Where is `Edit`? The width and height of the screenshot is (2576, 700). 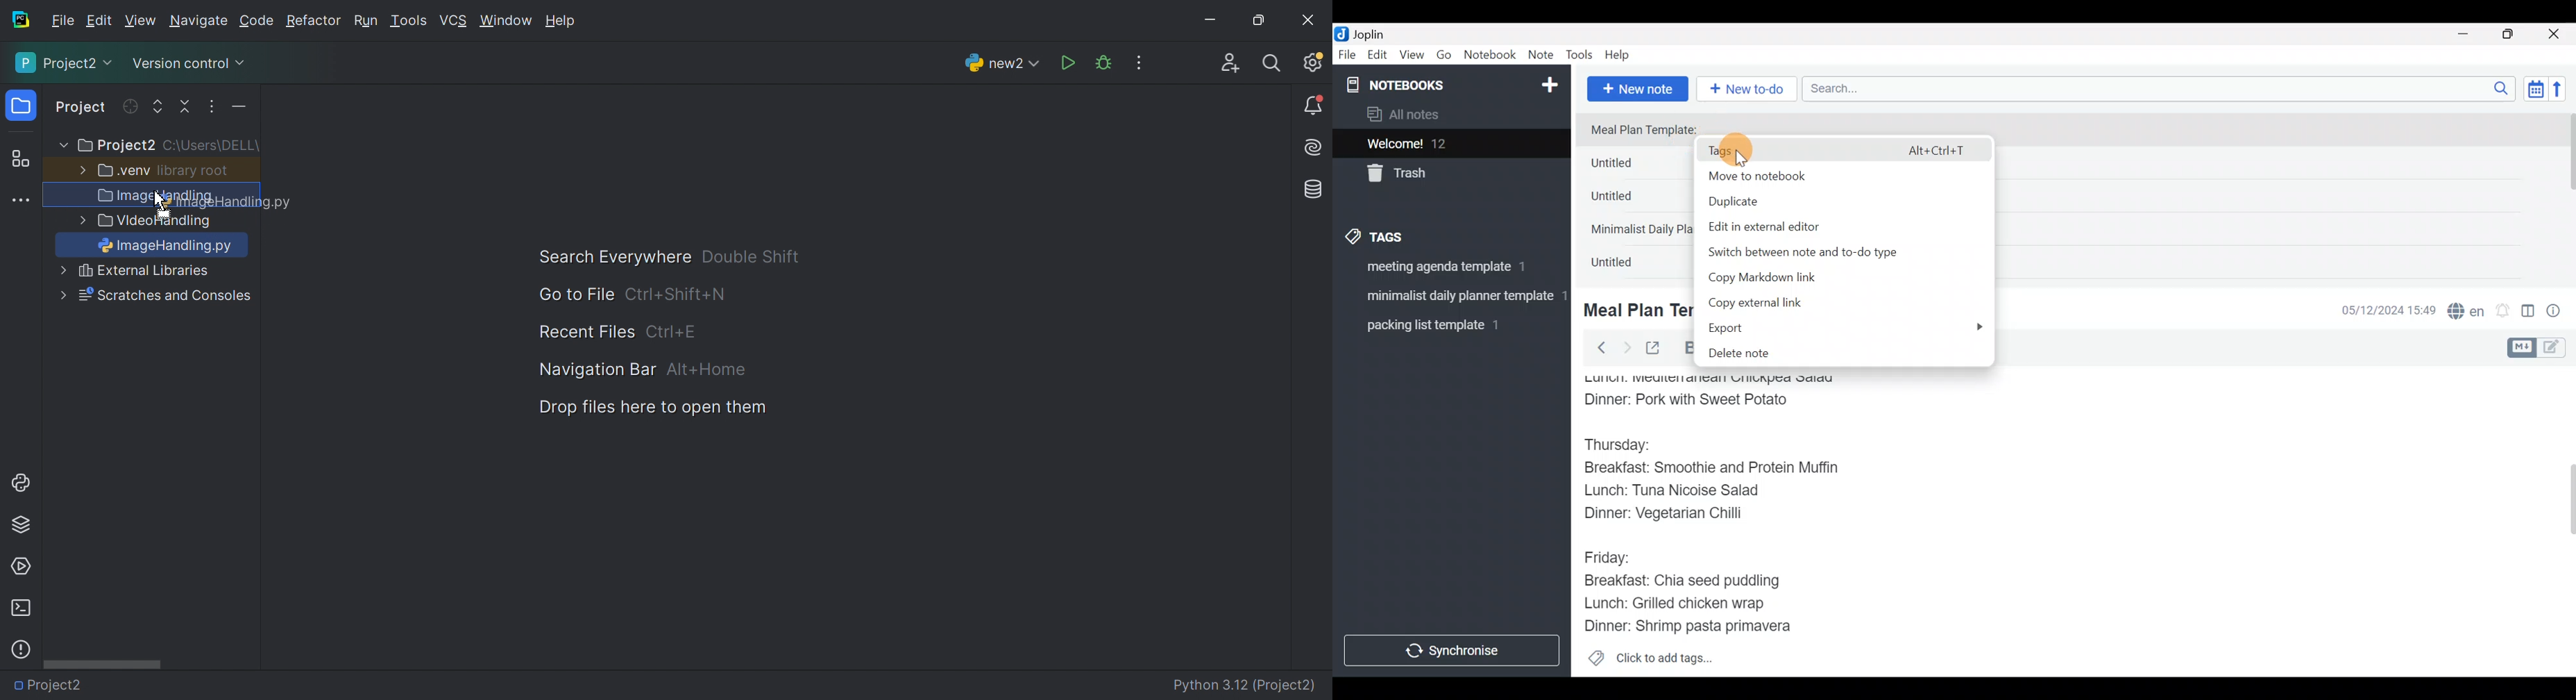
Edit is located at coordinates (99, 21).